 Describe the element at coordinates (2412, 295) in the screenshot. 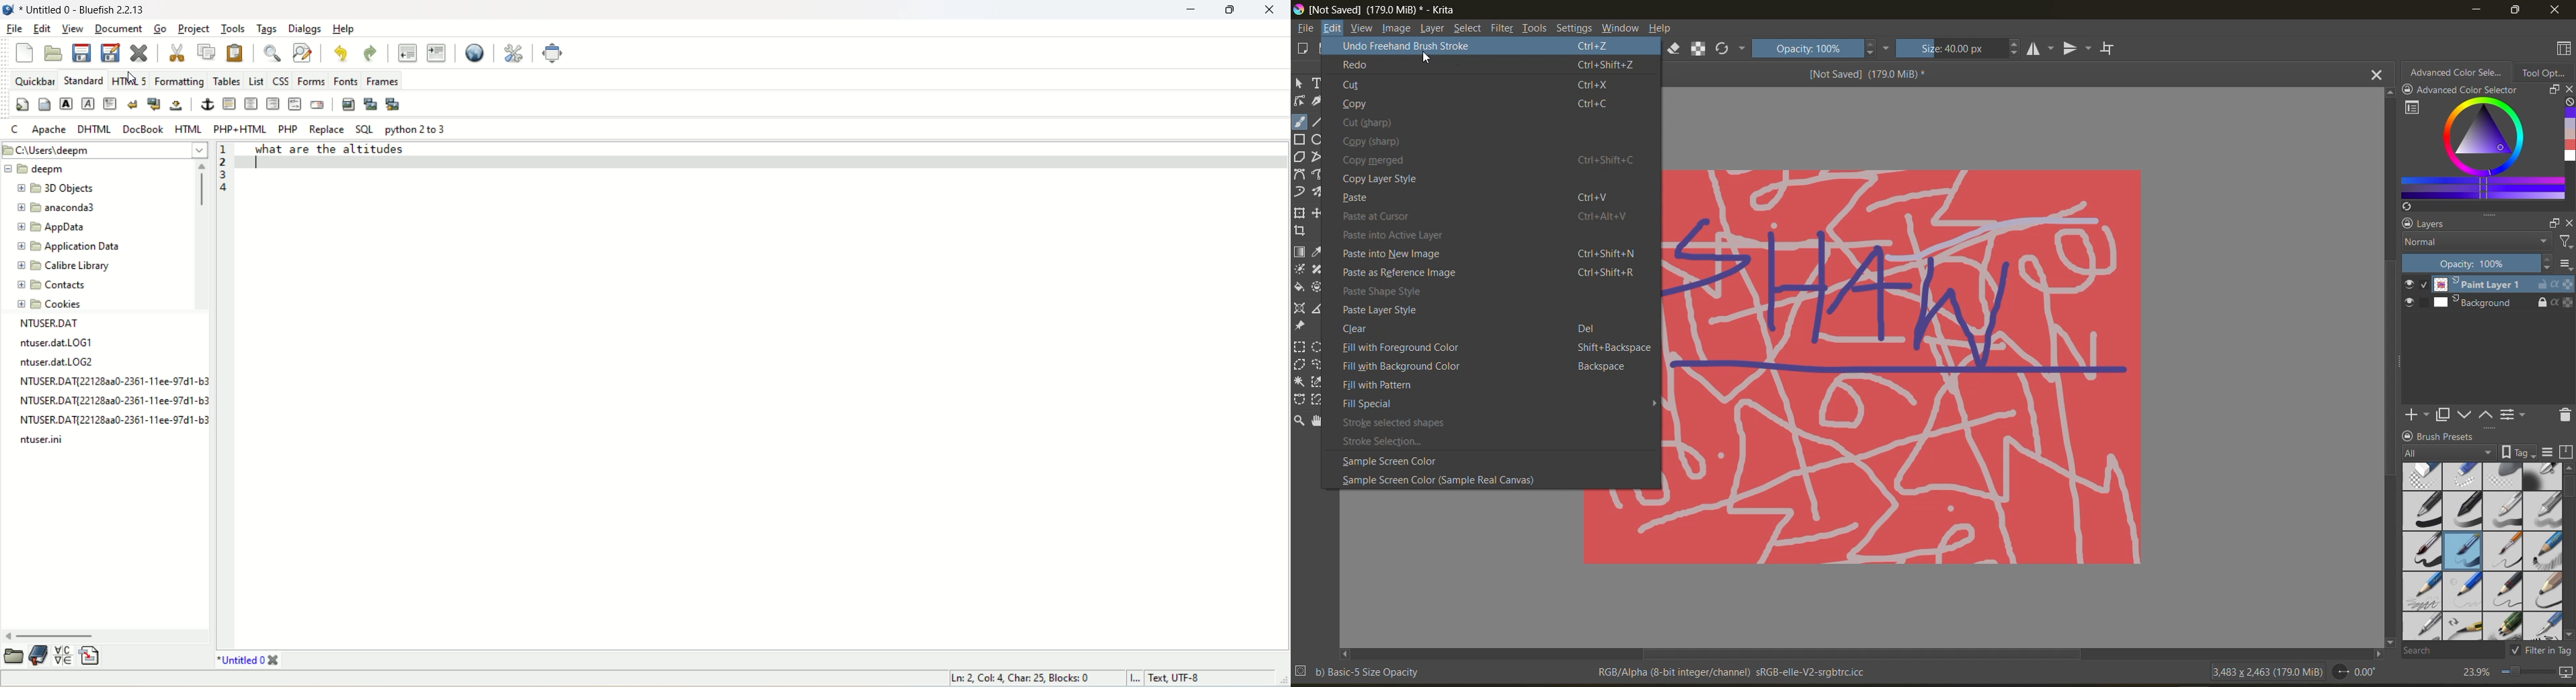

I see `preview` at that location.